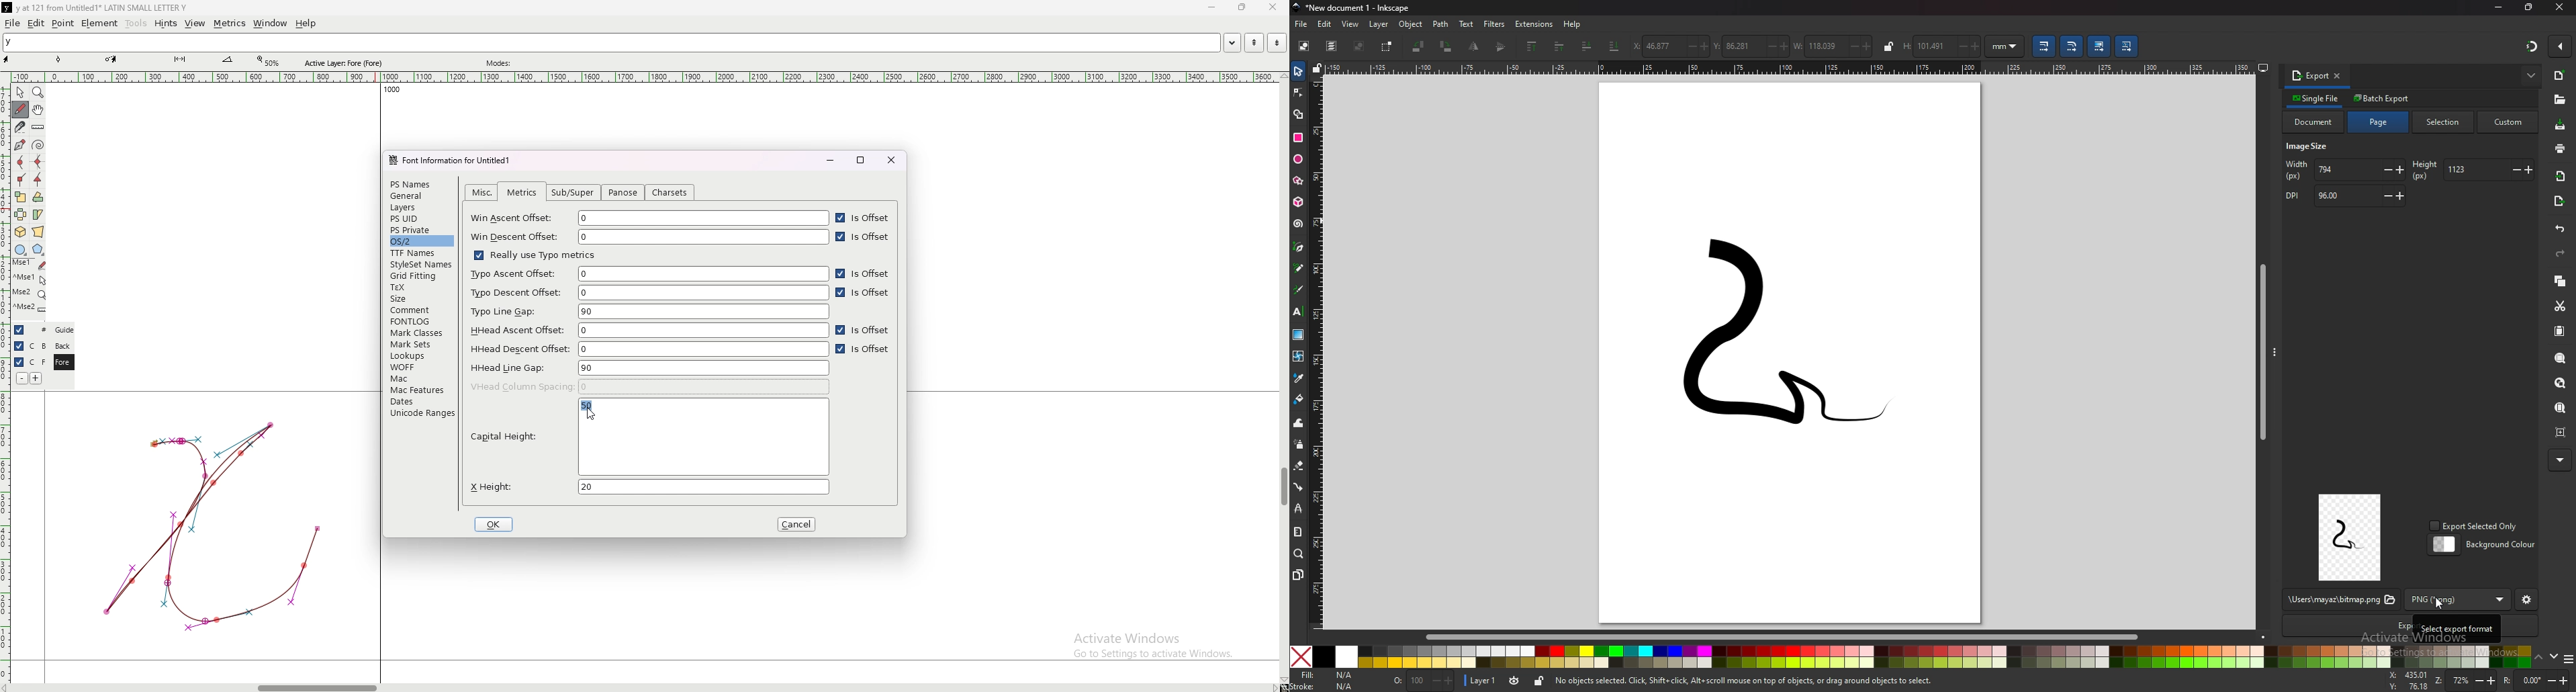 The width and height of the screenshot is (2576, 700). Describe the element at coordinates (2532, 75) in the screenshot. I see `more options` at that location.